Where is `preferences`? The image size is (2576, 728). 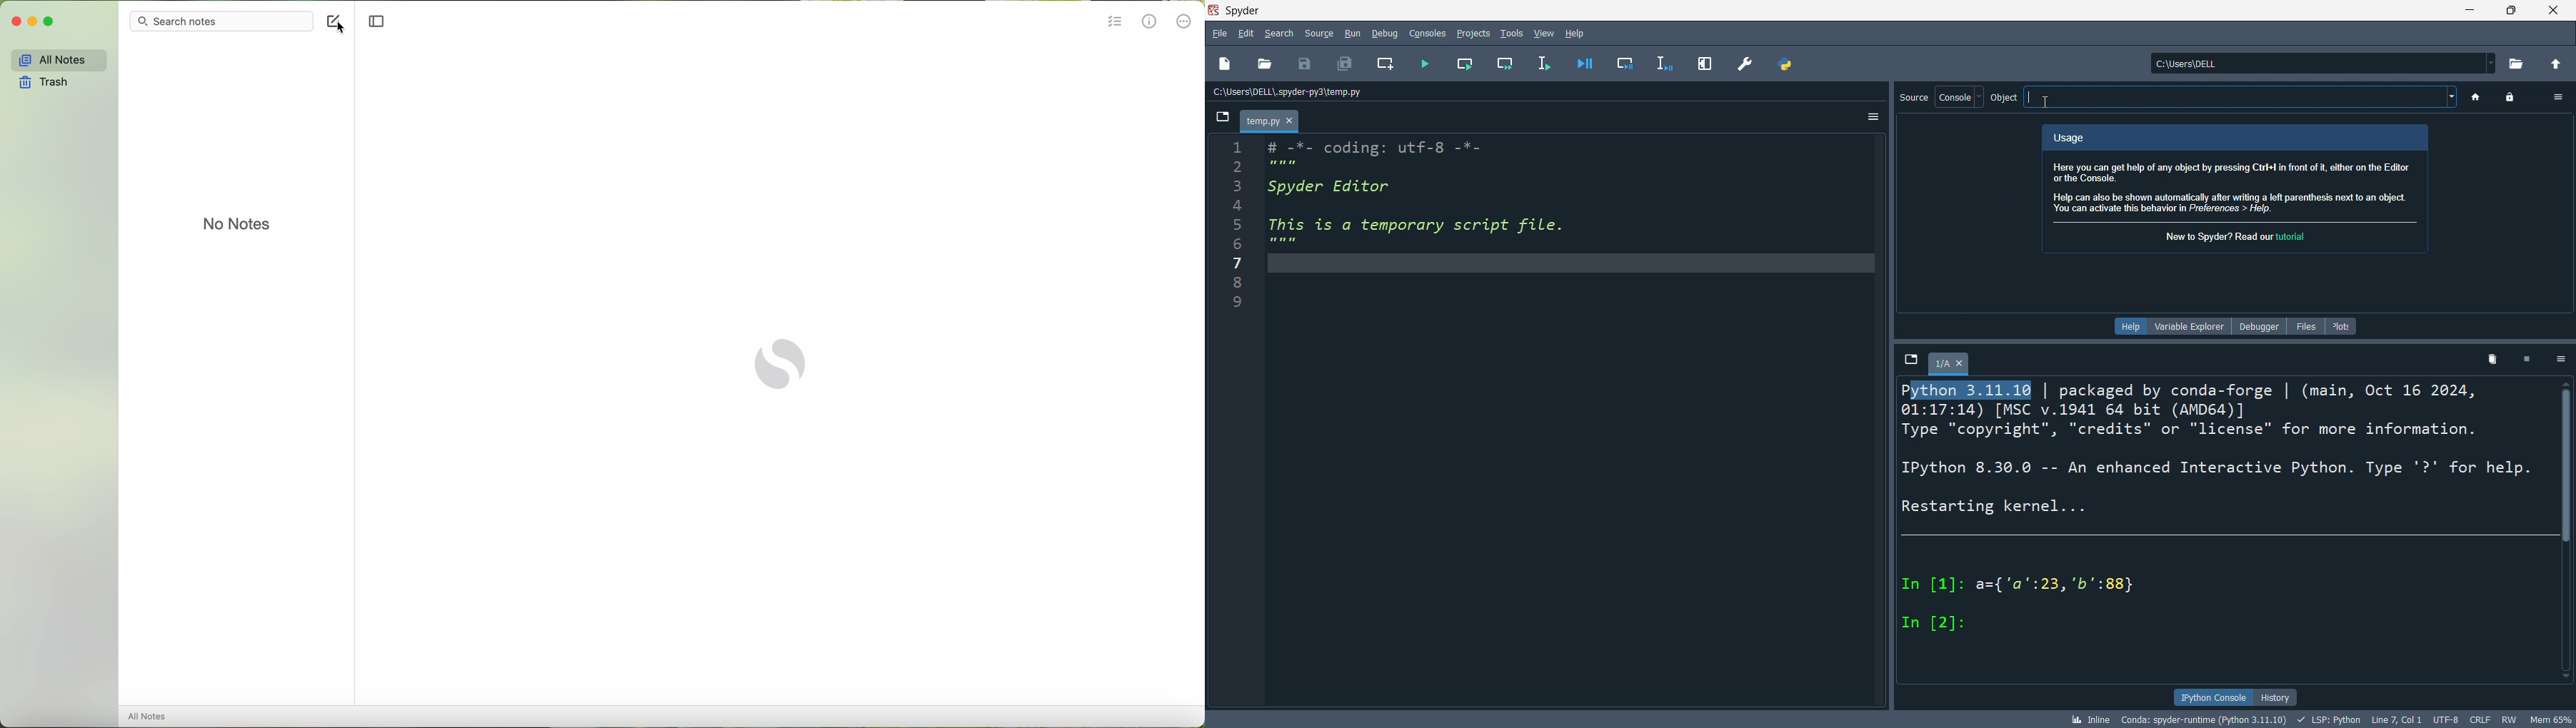
preferences is located at coordinates (1743, 66).